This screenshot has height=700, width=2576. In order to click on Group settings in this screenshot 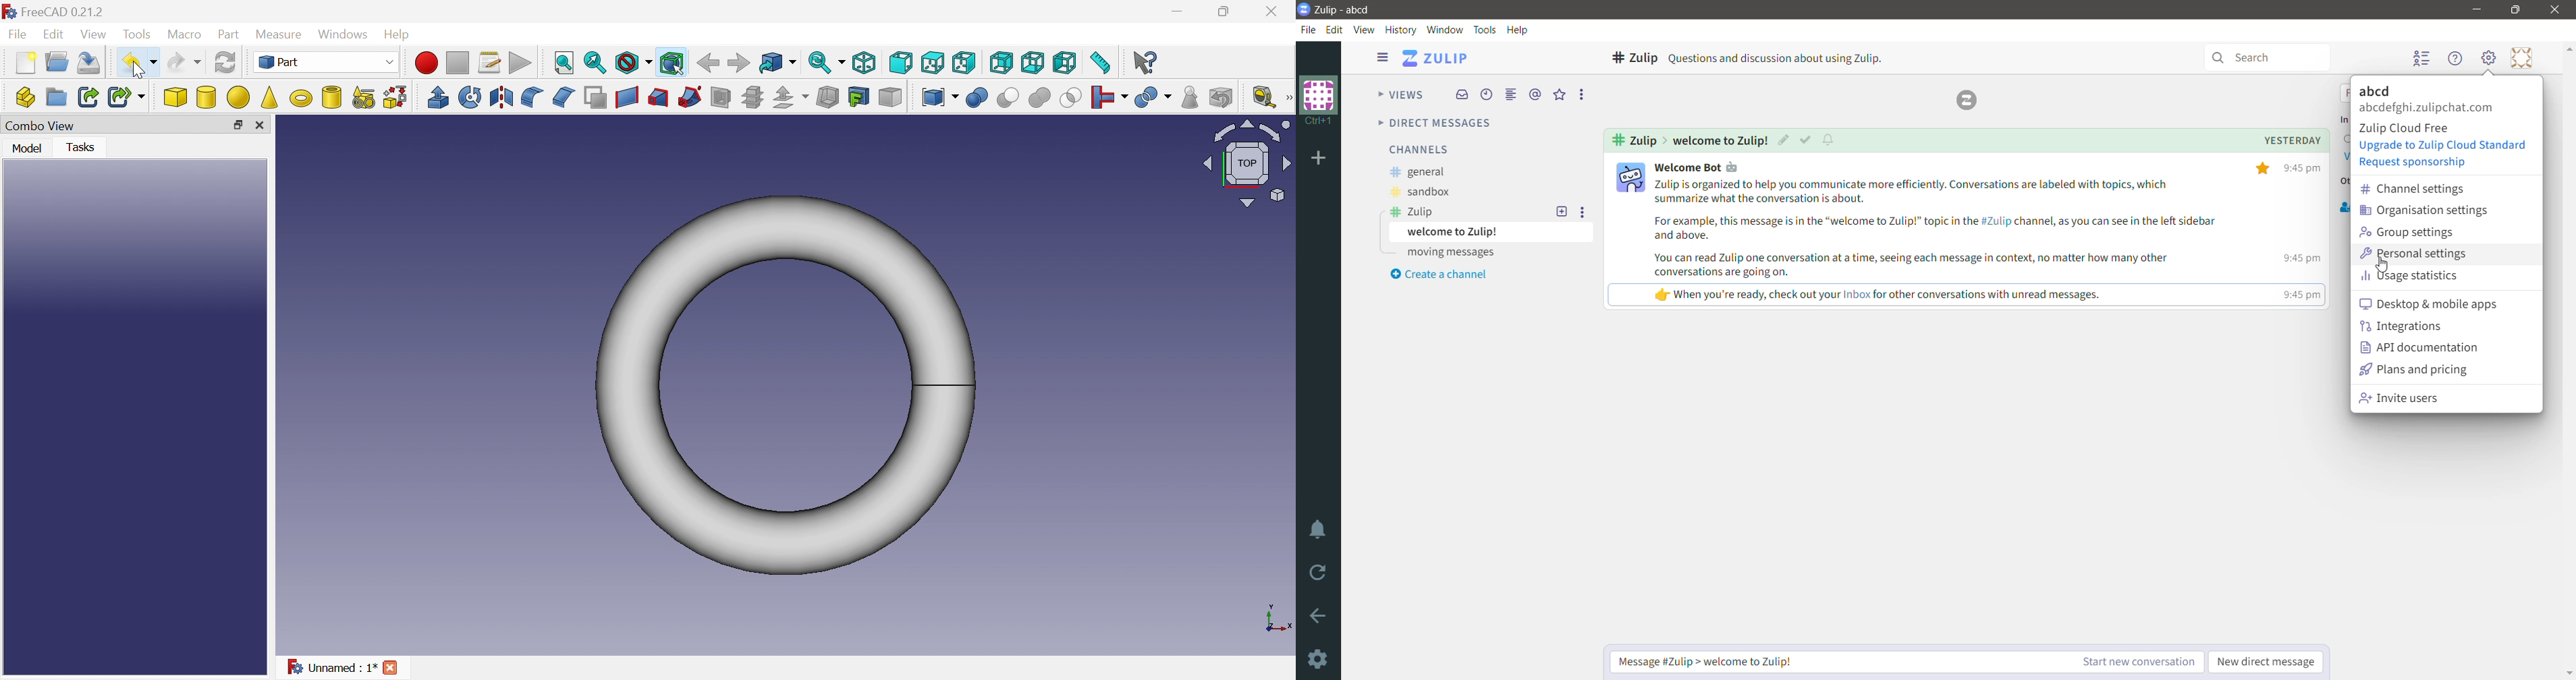, I will do `click(2412, 233)`.